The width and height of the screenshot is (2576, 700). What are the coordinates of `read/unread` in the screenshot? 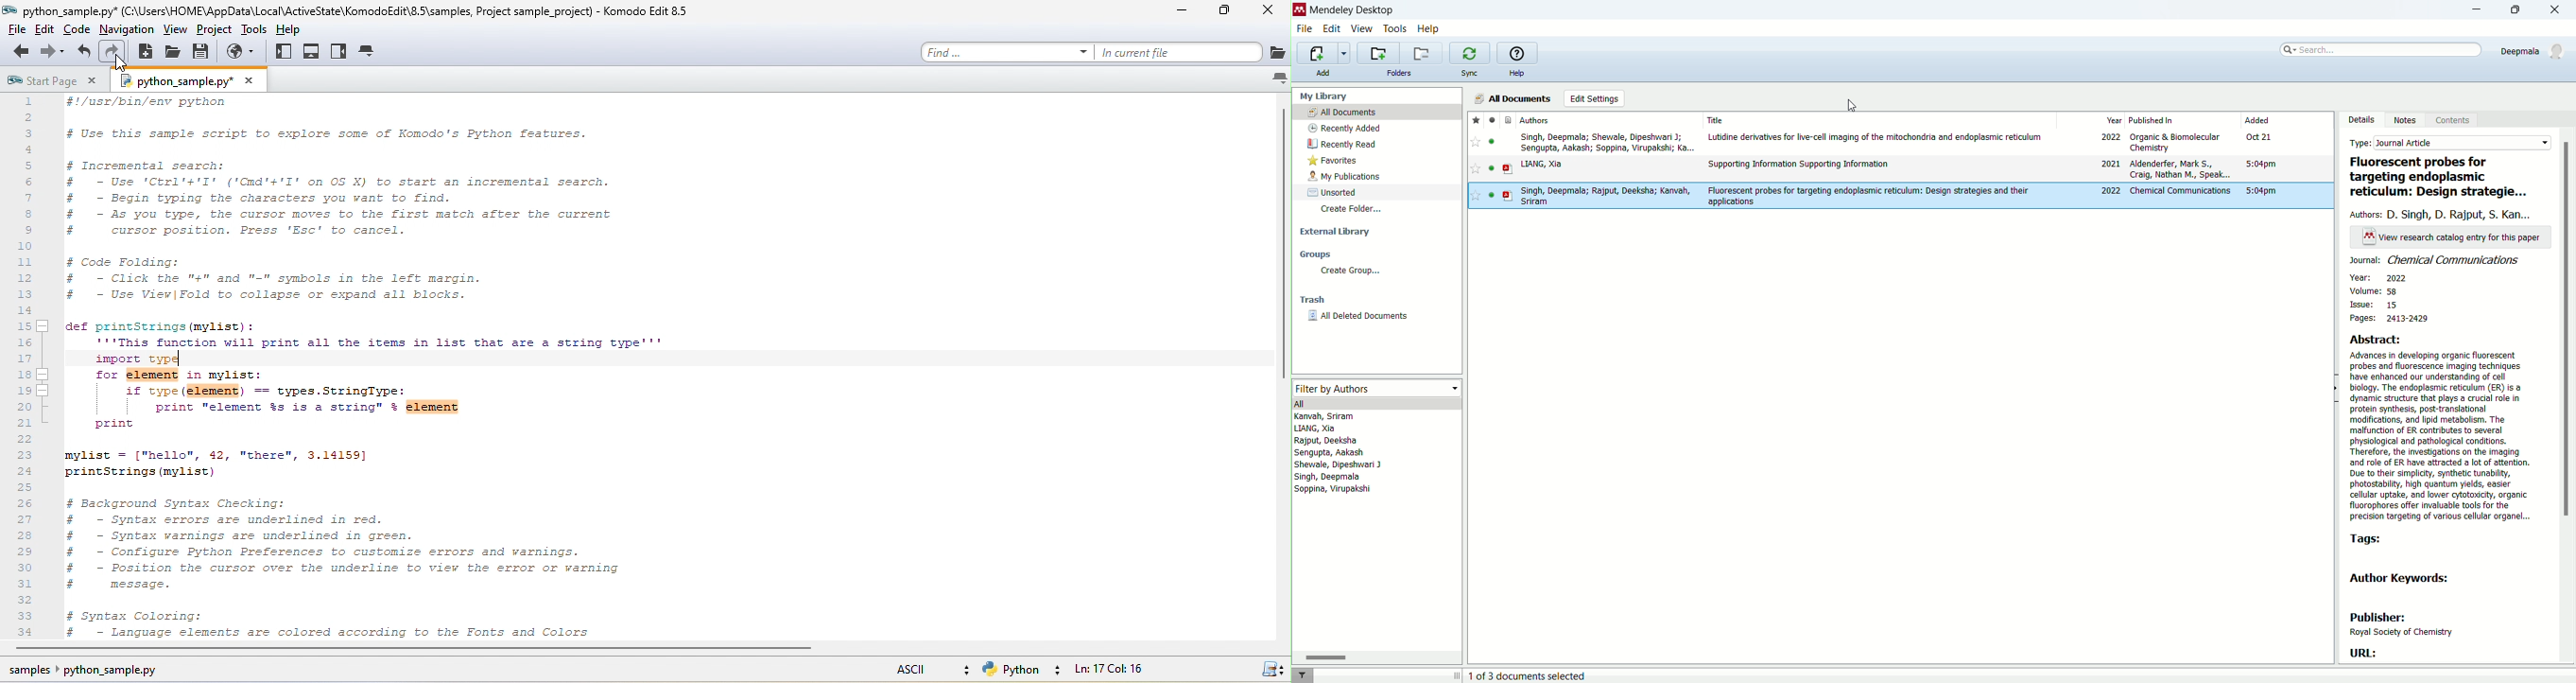 It's located at (1491, 141).